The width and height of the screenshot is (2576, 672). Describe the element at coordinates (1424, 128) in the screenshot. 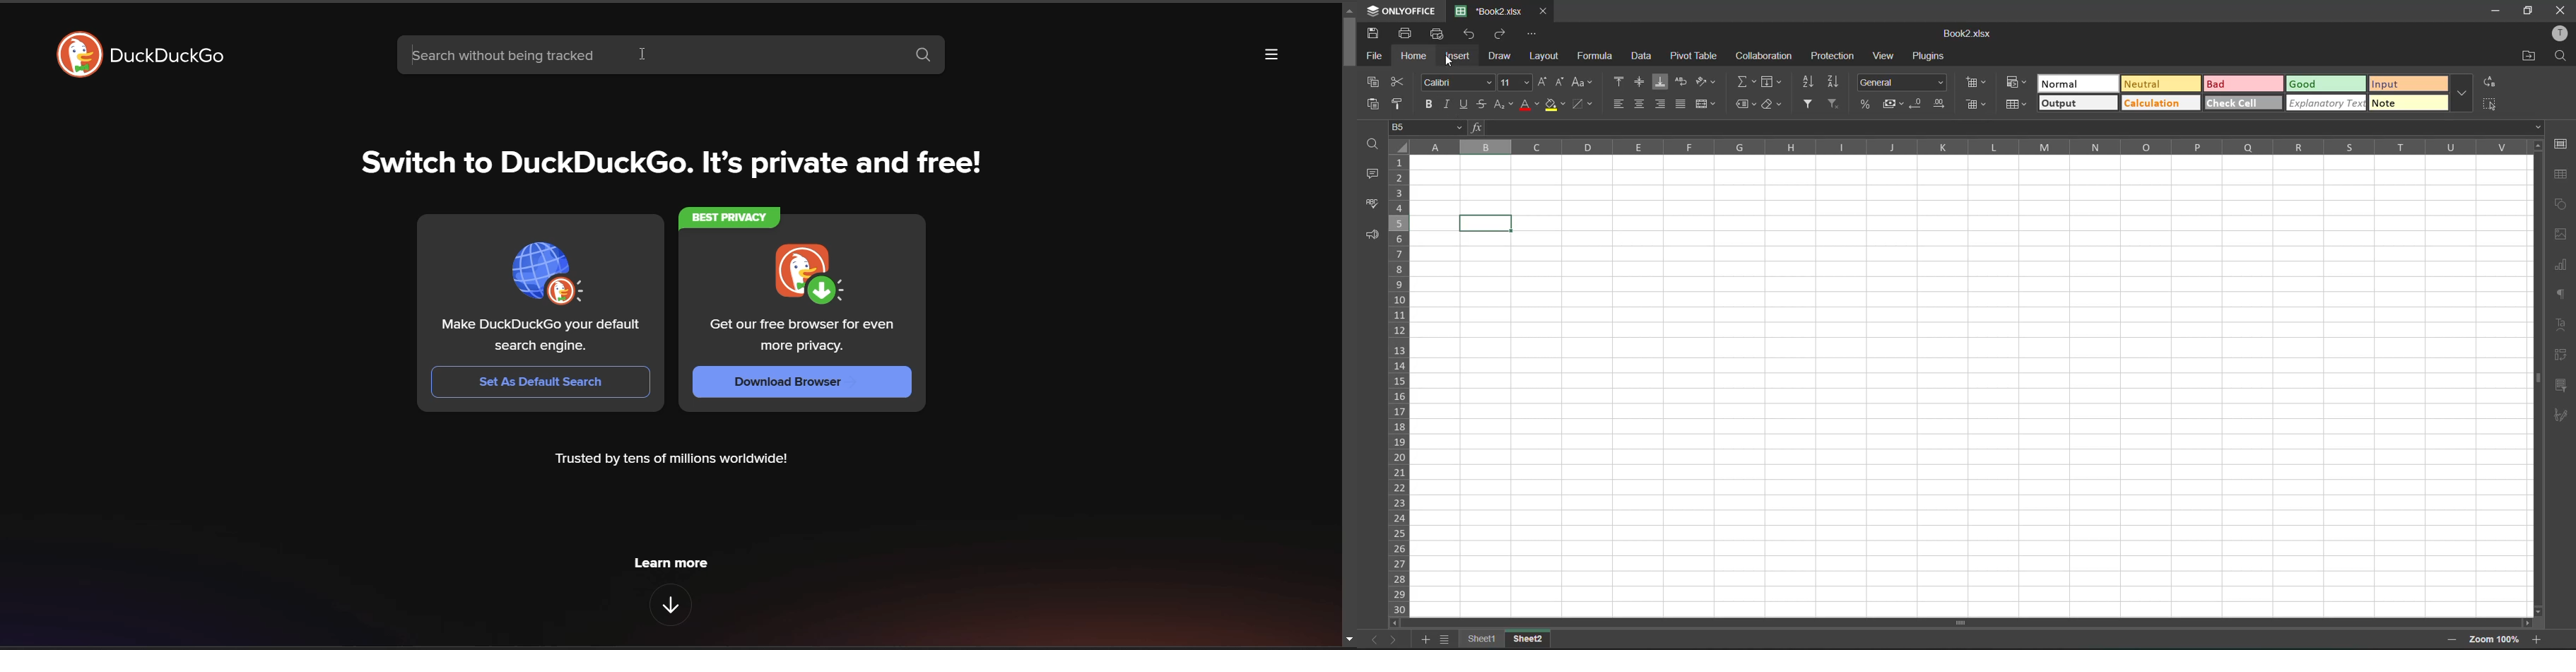

I see `B5` at that location.